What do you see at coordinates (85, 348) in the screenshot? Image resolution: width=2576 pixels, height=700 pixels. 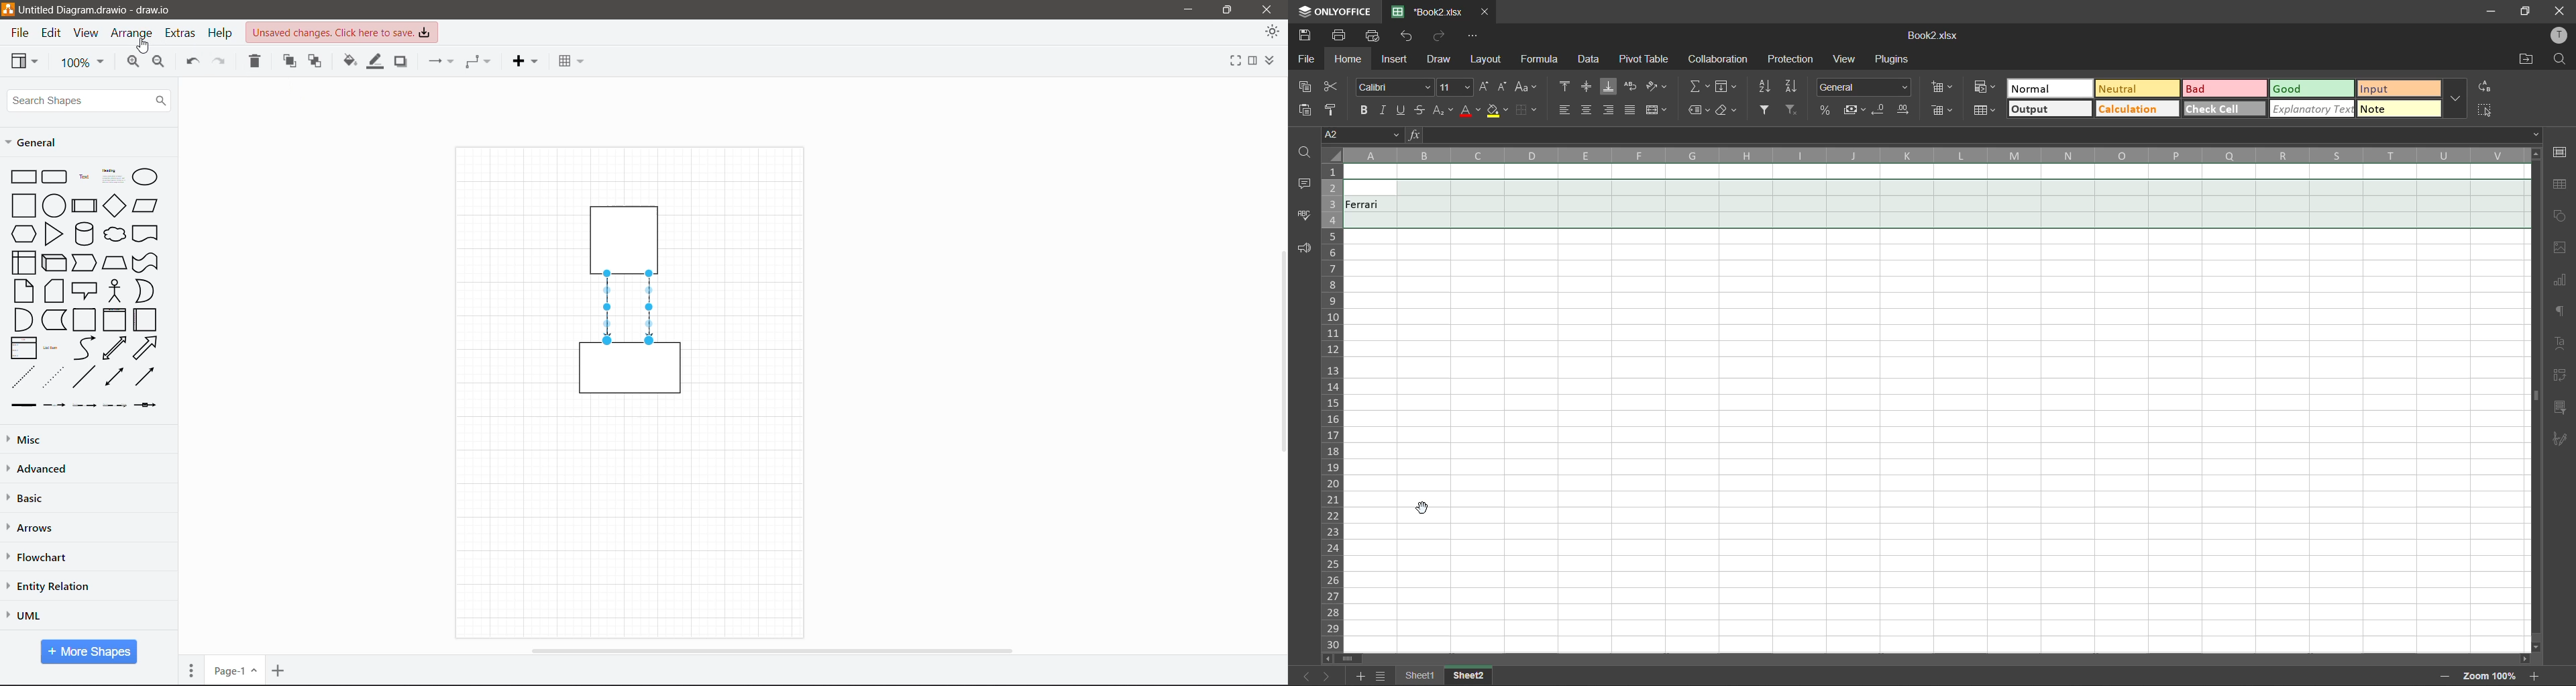 I see `curve` at bounding box center [85, 348].